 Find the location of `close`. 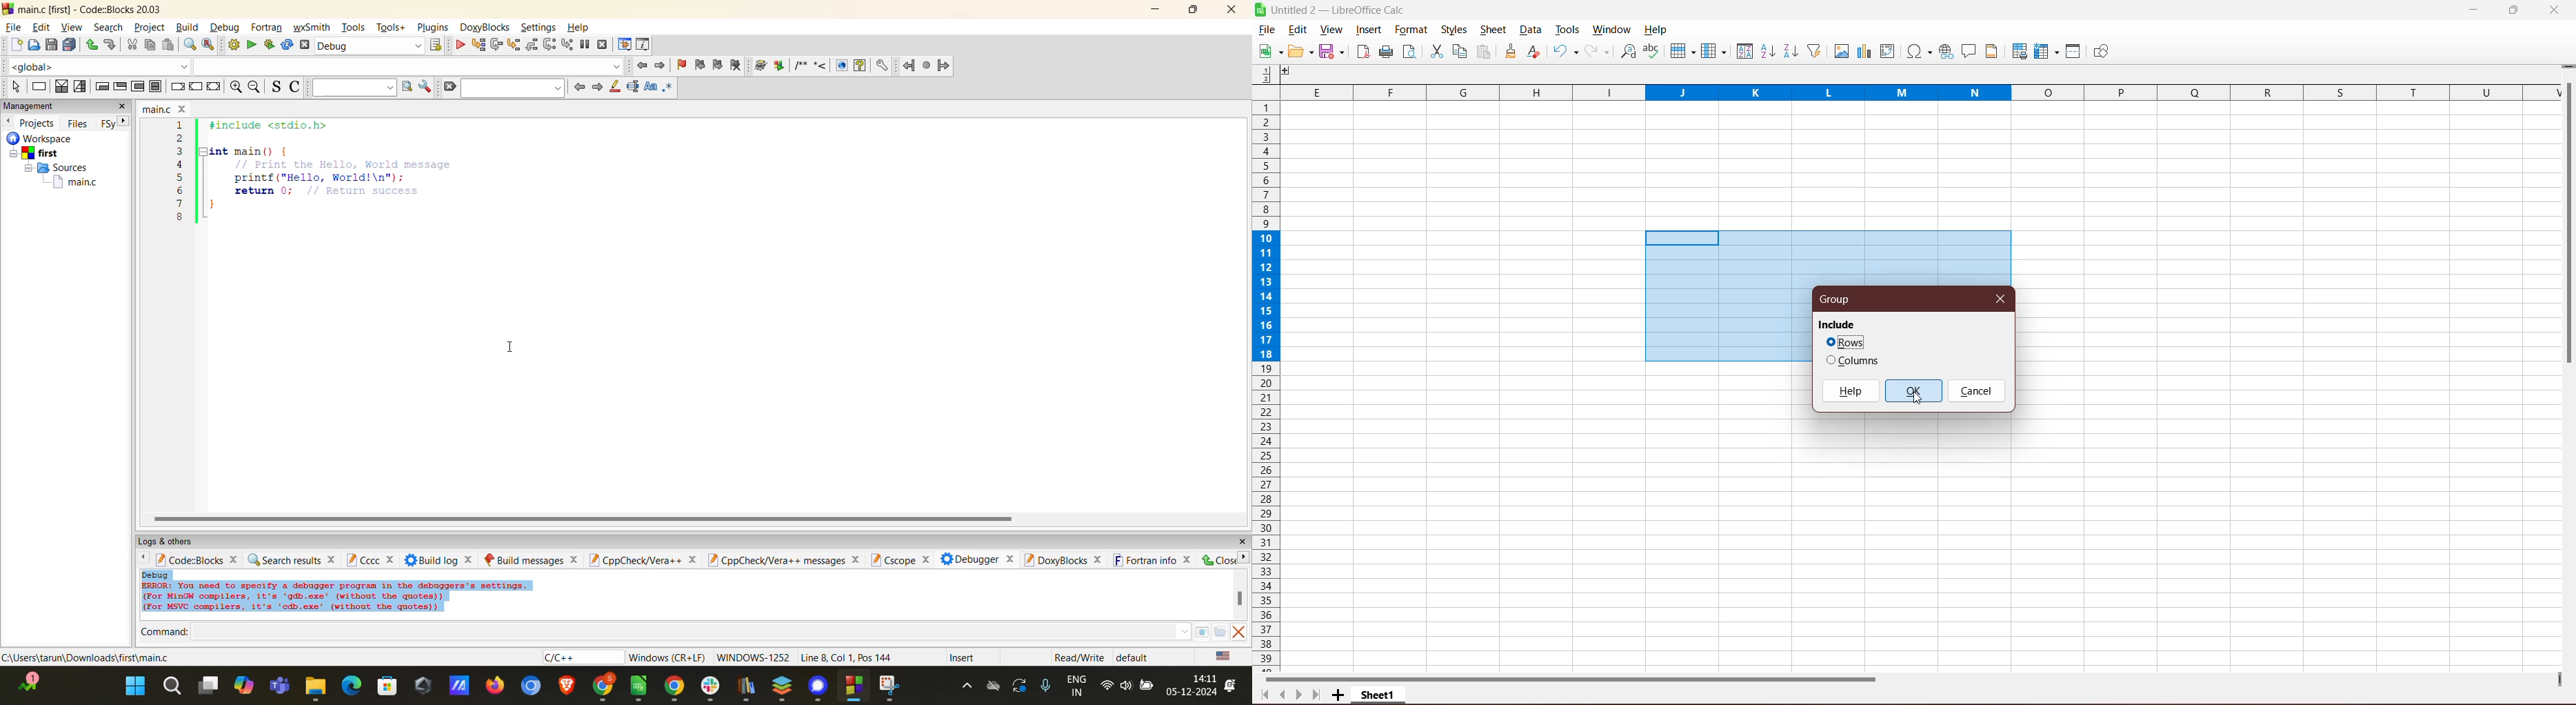

close is located at coordinates (1214, 559).